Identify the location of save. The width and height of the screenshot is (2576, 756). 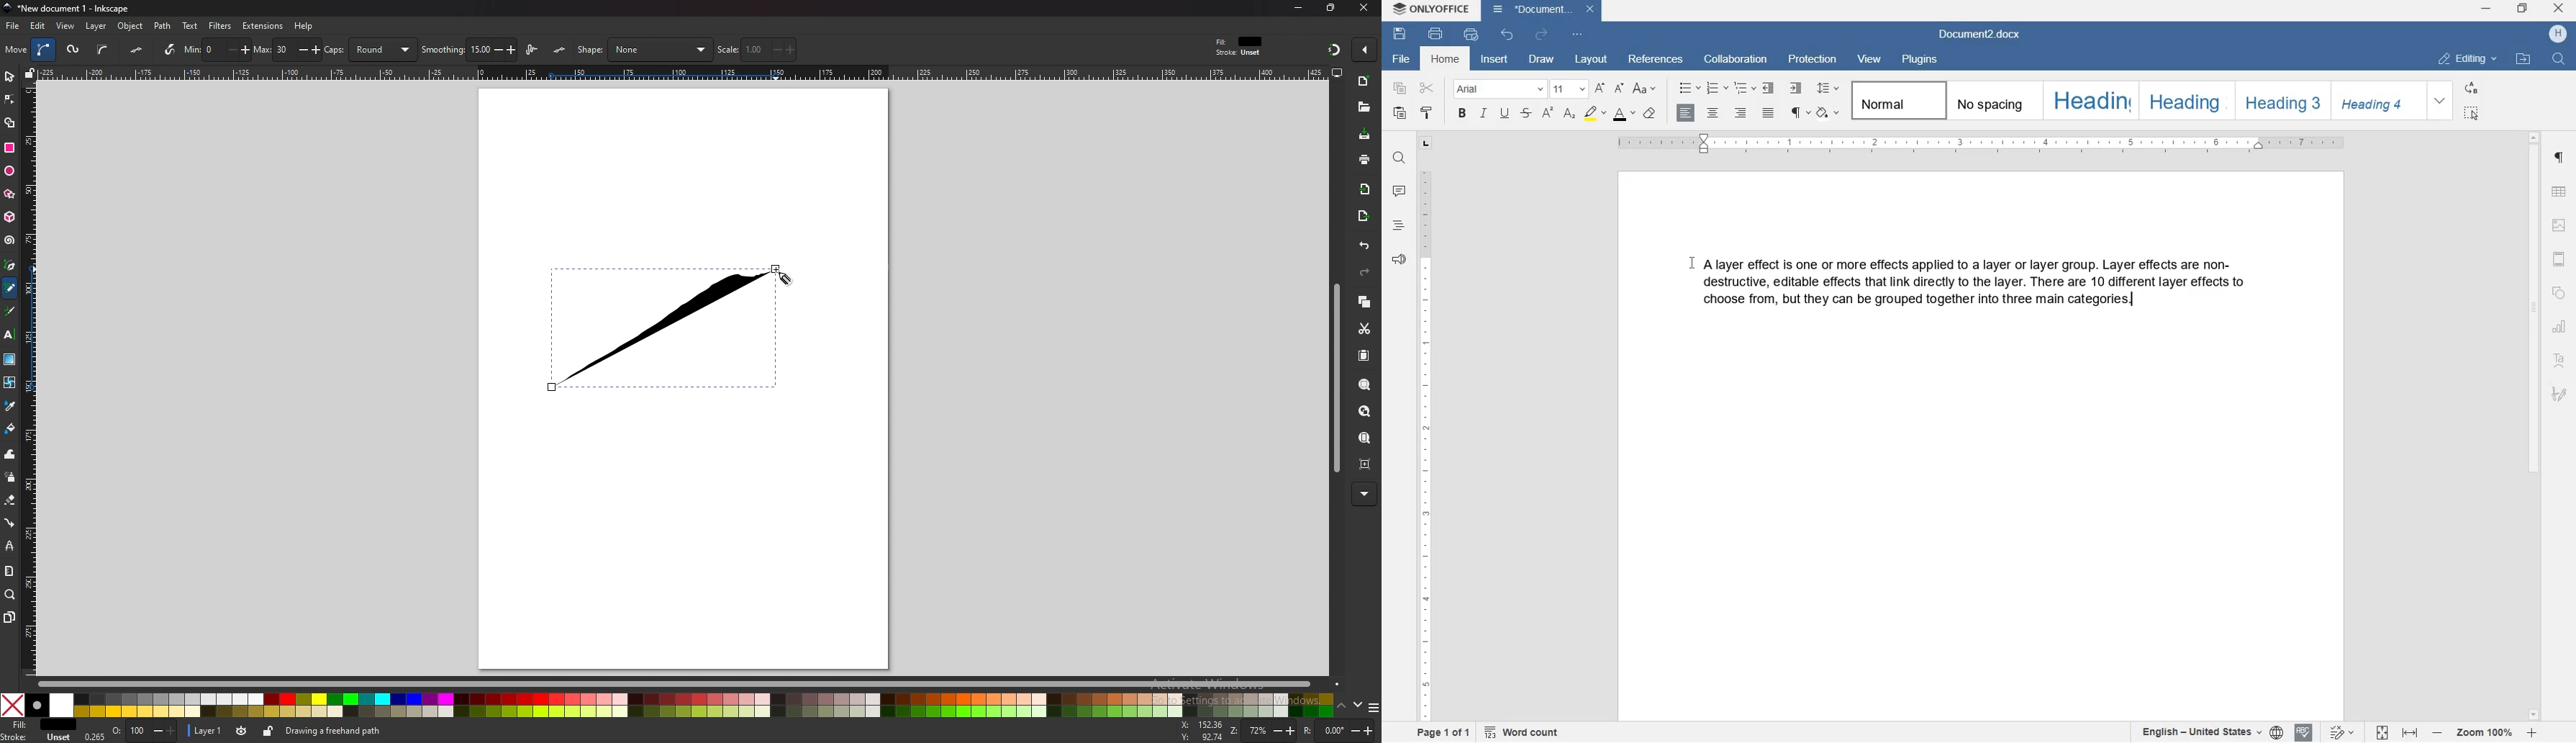
(1365, 135).